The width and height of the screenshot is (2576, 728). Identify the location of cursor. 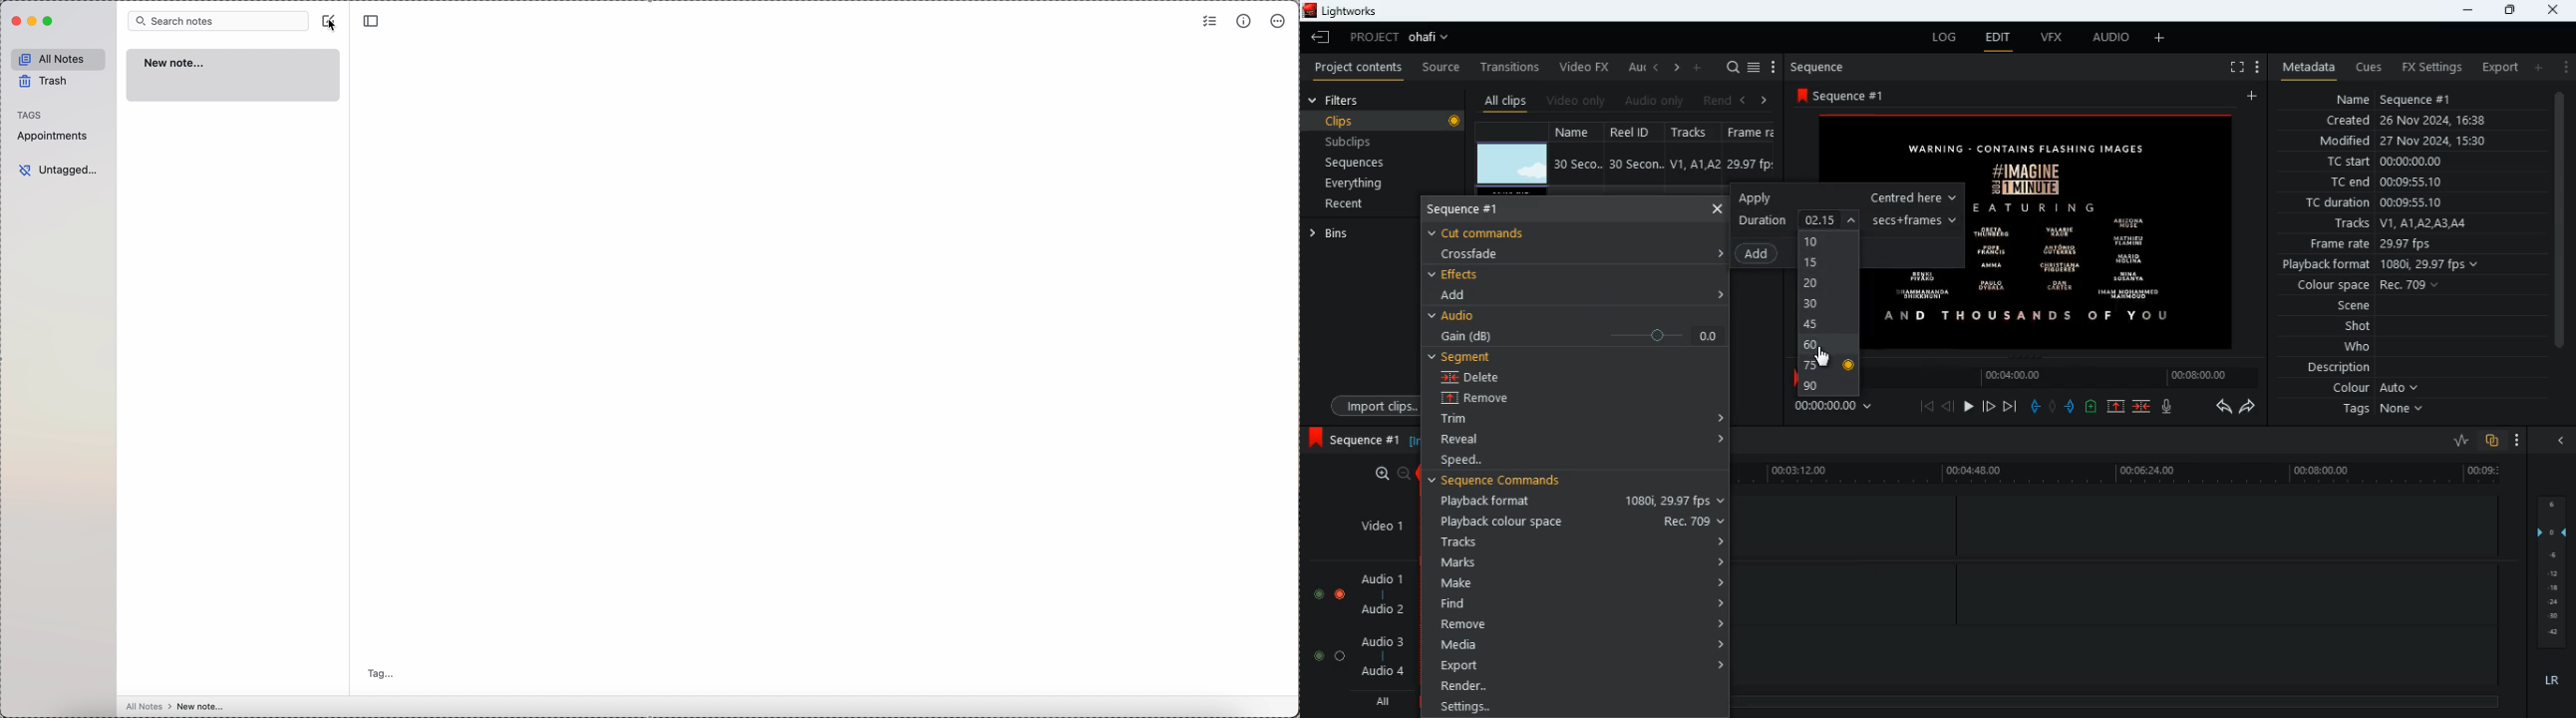
(334, 28).